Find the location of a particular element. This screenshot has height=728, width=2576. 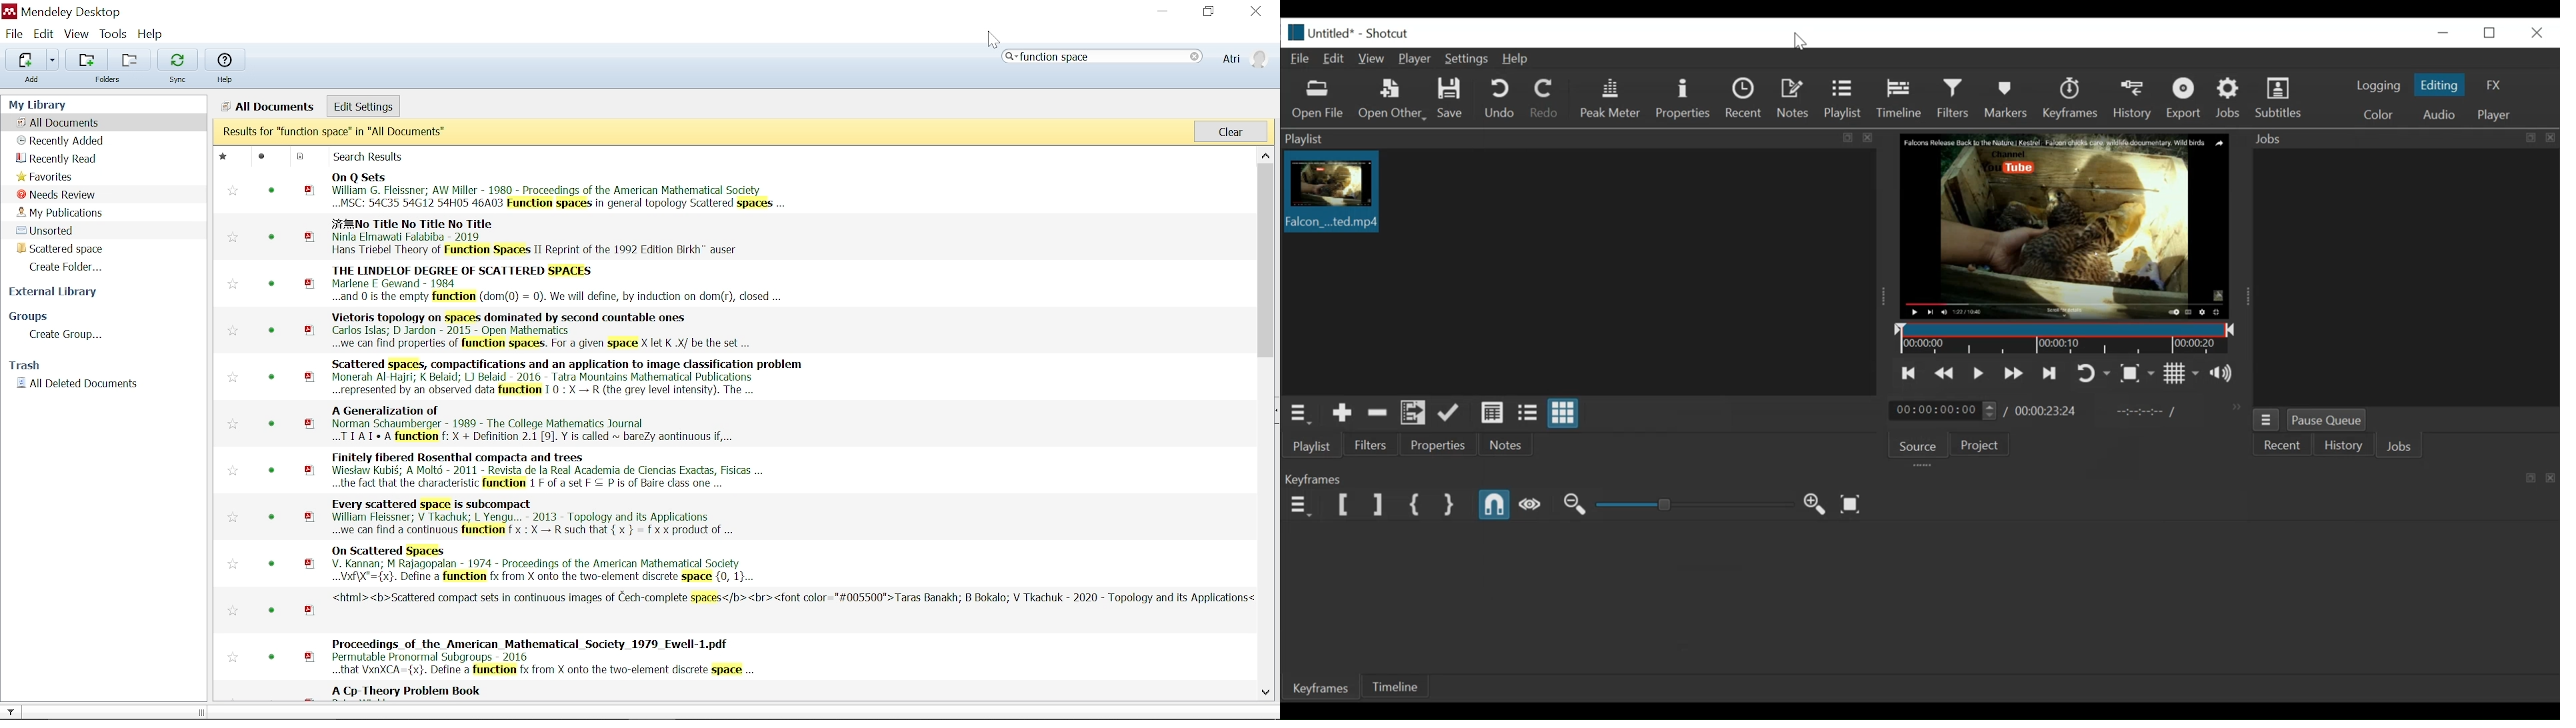

Tools is located at coordinates (115, 34).